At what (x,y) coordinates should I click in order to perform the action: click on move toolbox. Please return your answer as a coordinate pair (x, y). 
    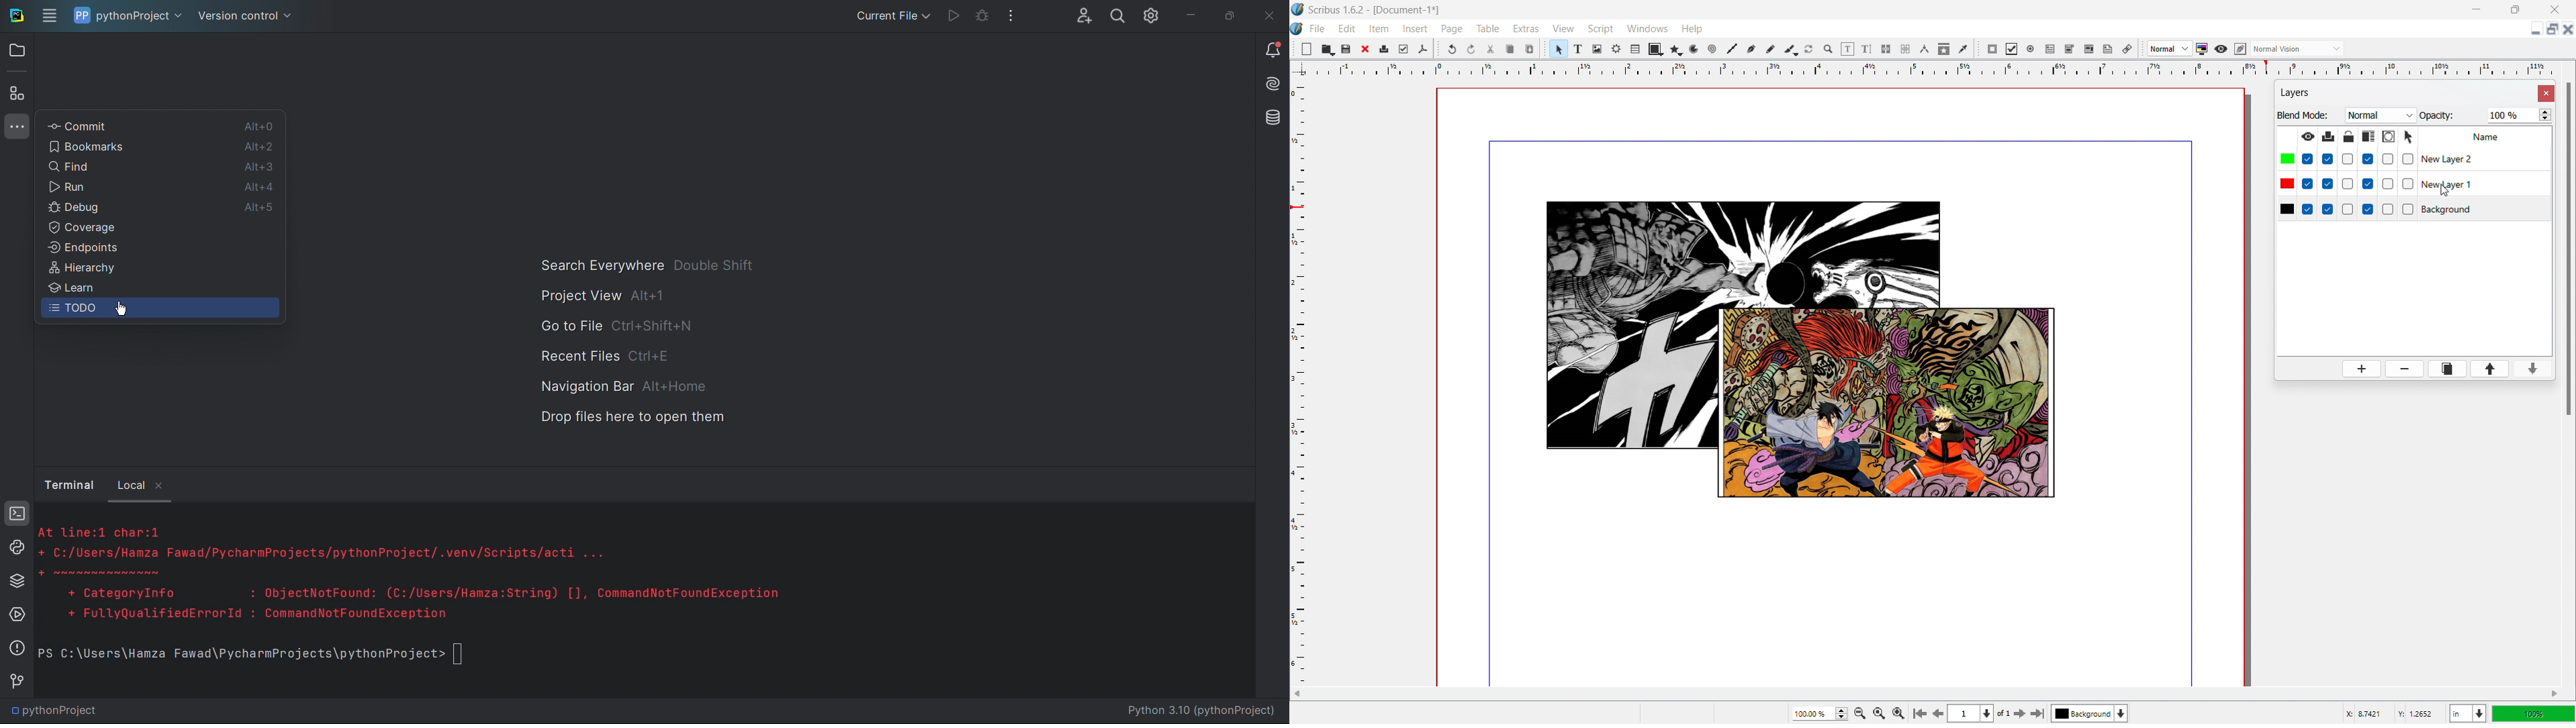
    Looking at the image, I should click on (2141, 49).